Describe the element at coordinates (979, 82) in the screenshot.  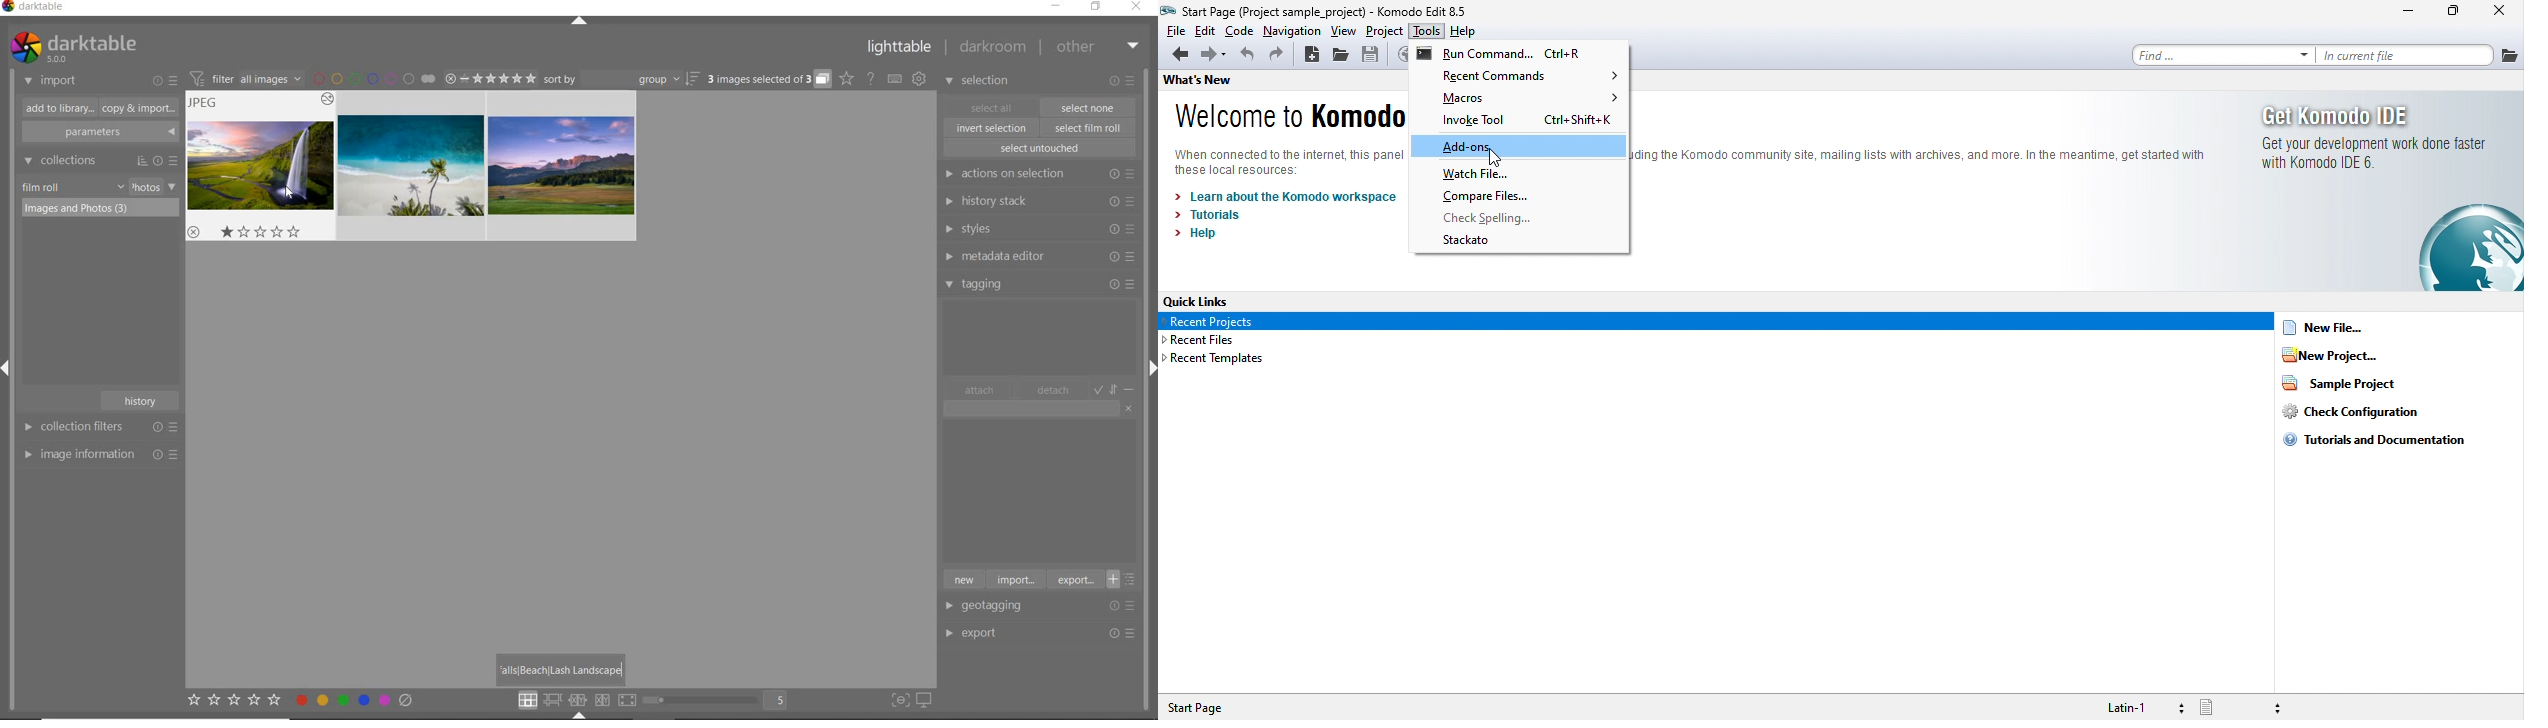
I see `selection` at that location.